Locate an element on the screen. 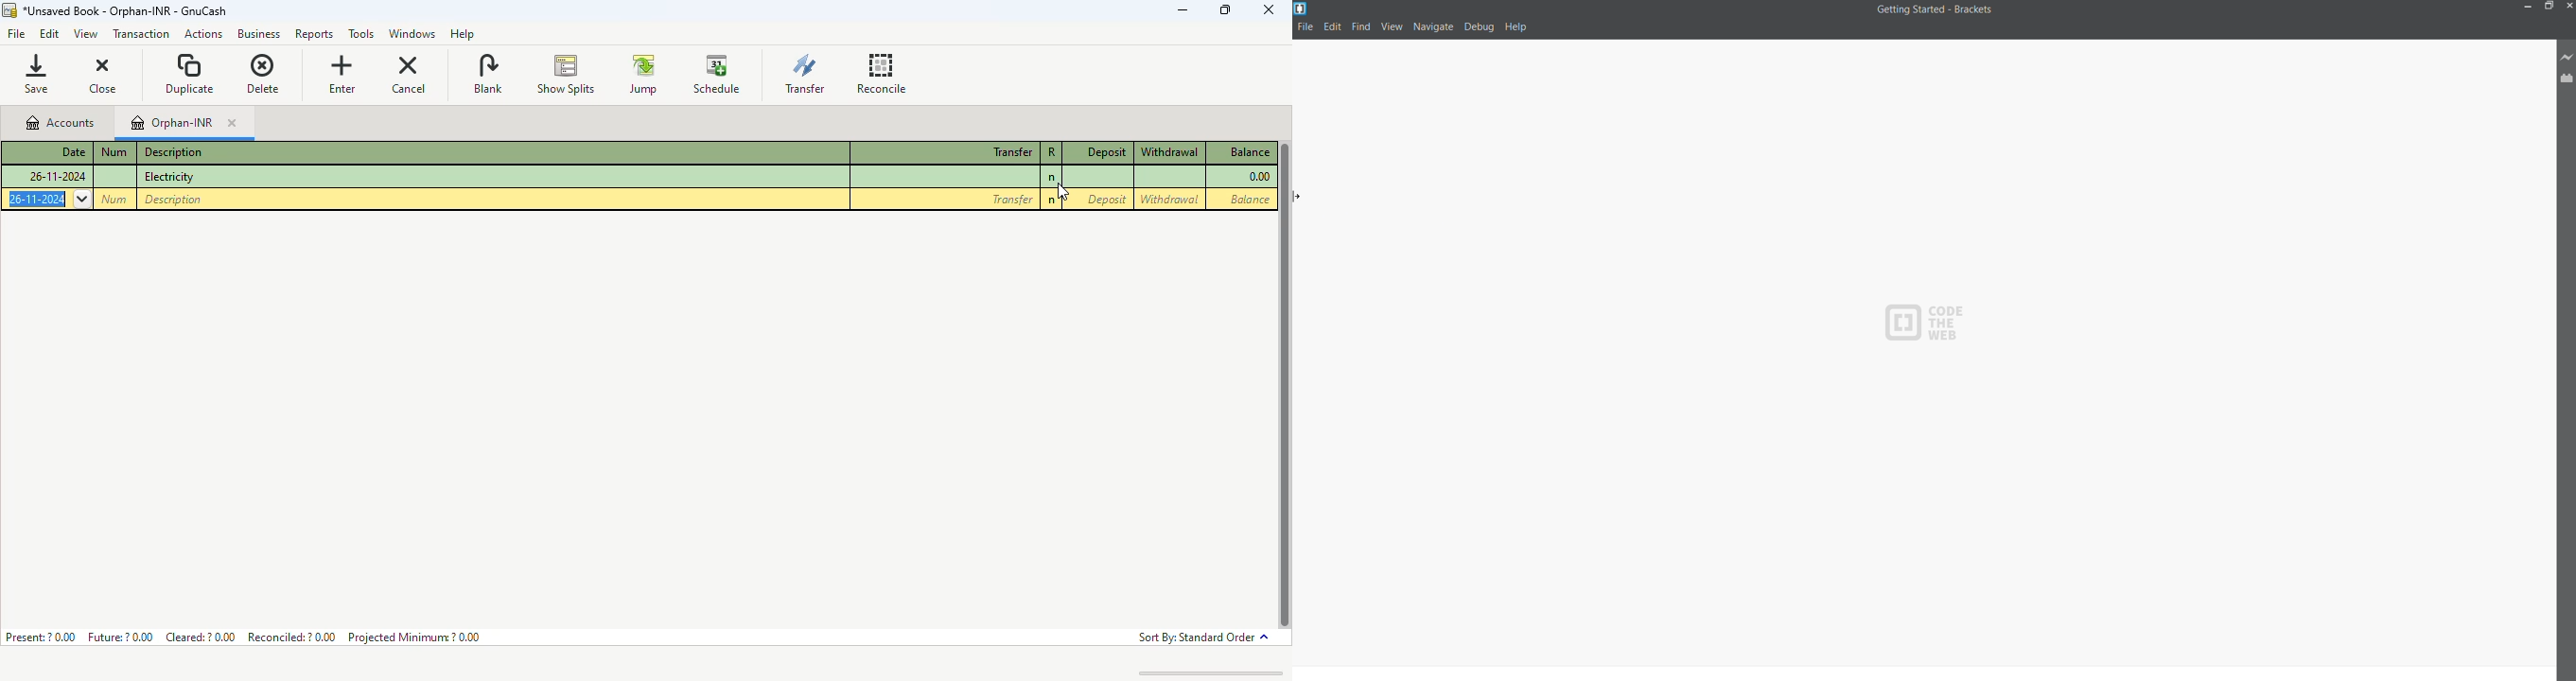 This screenshot has height=700, width=2576. transfer is located at coordinates (805, 73).